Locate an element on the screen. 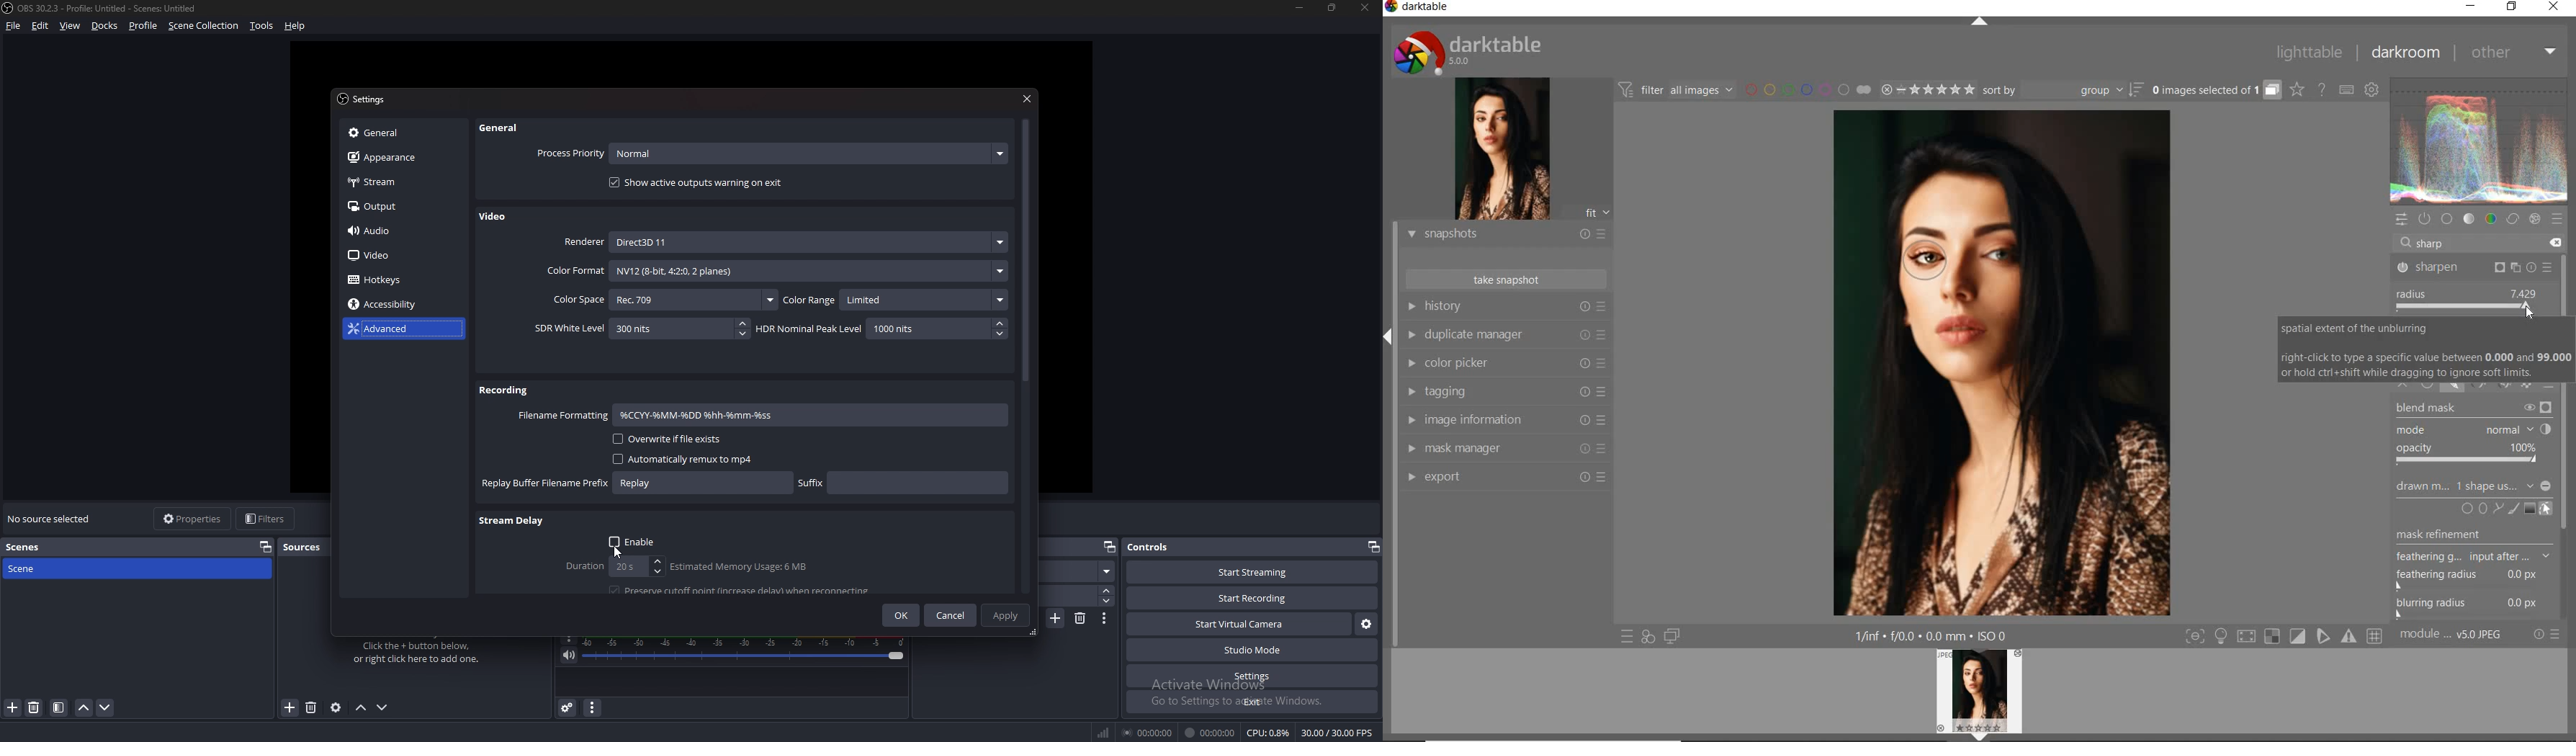  mask manager is located at coordinates (1505, 448).